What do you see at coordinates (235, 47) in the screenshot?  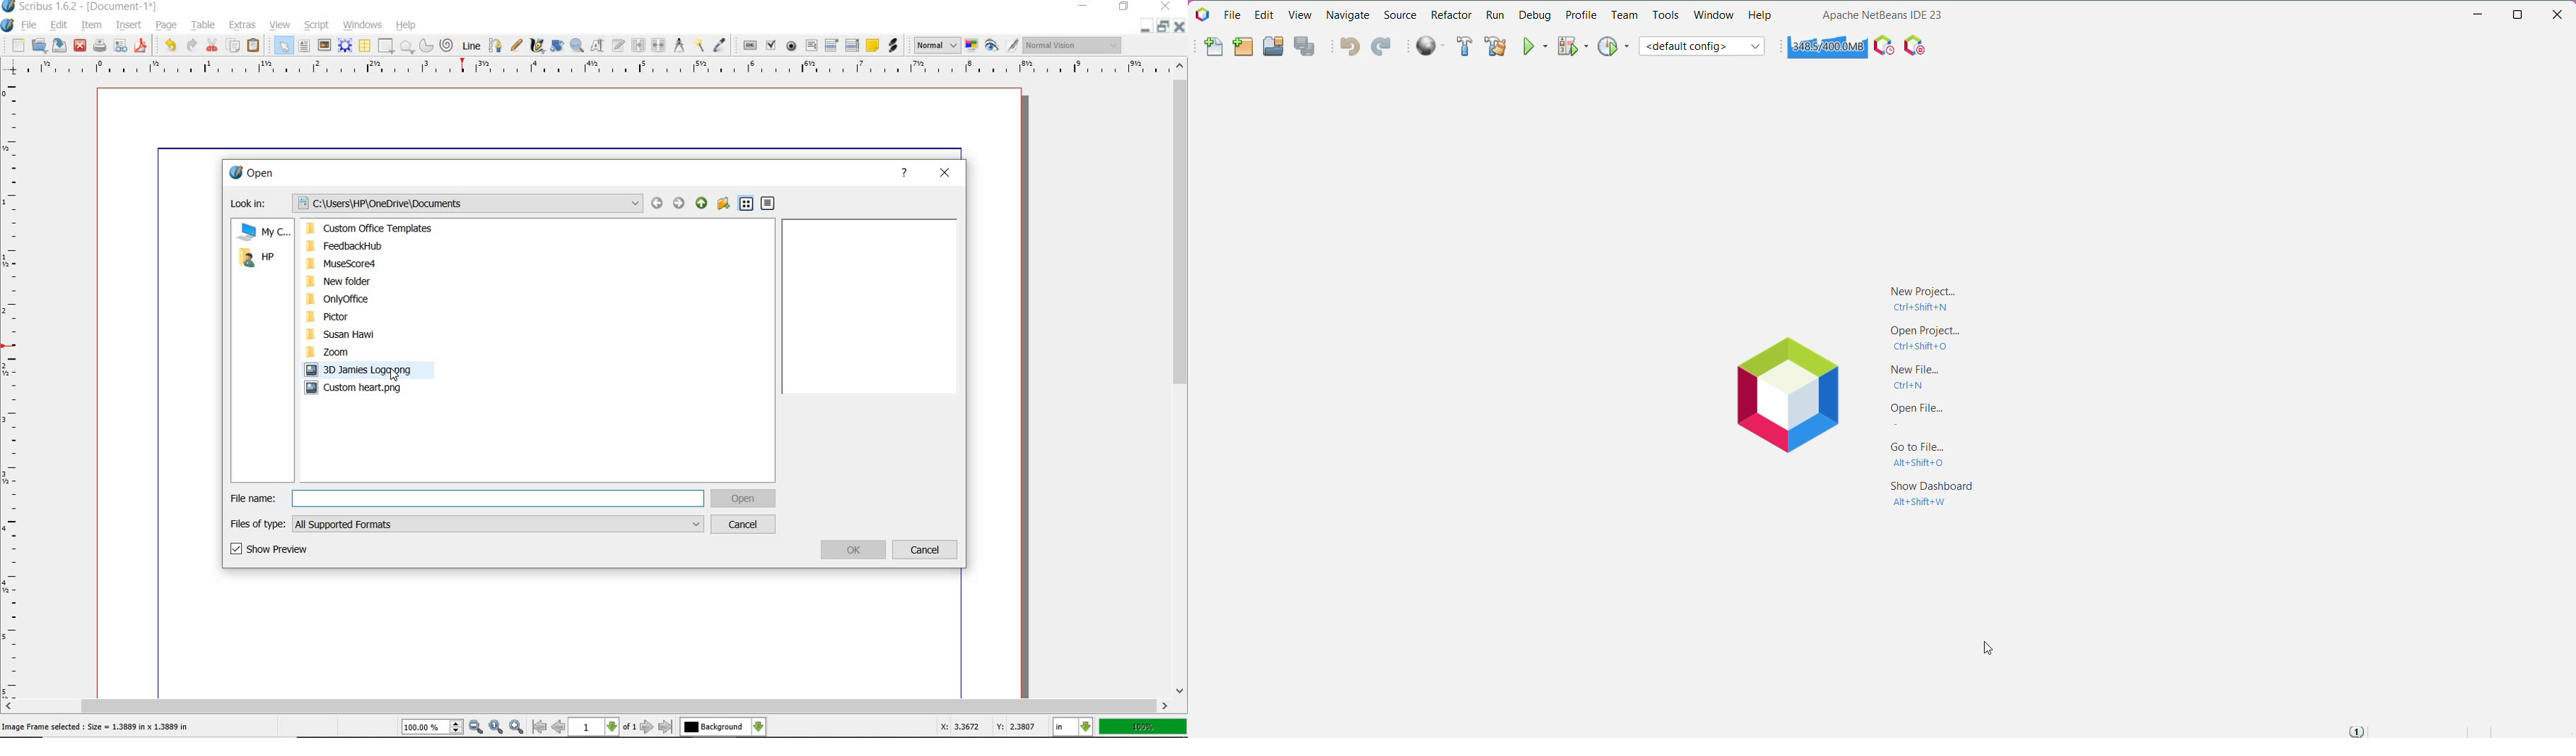 I see `copy` at bounding box center [235, 47].